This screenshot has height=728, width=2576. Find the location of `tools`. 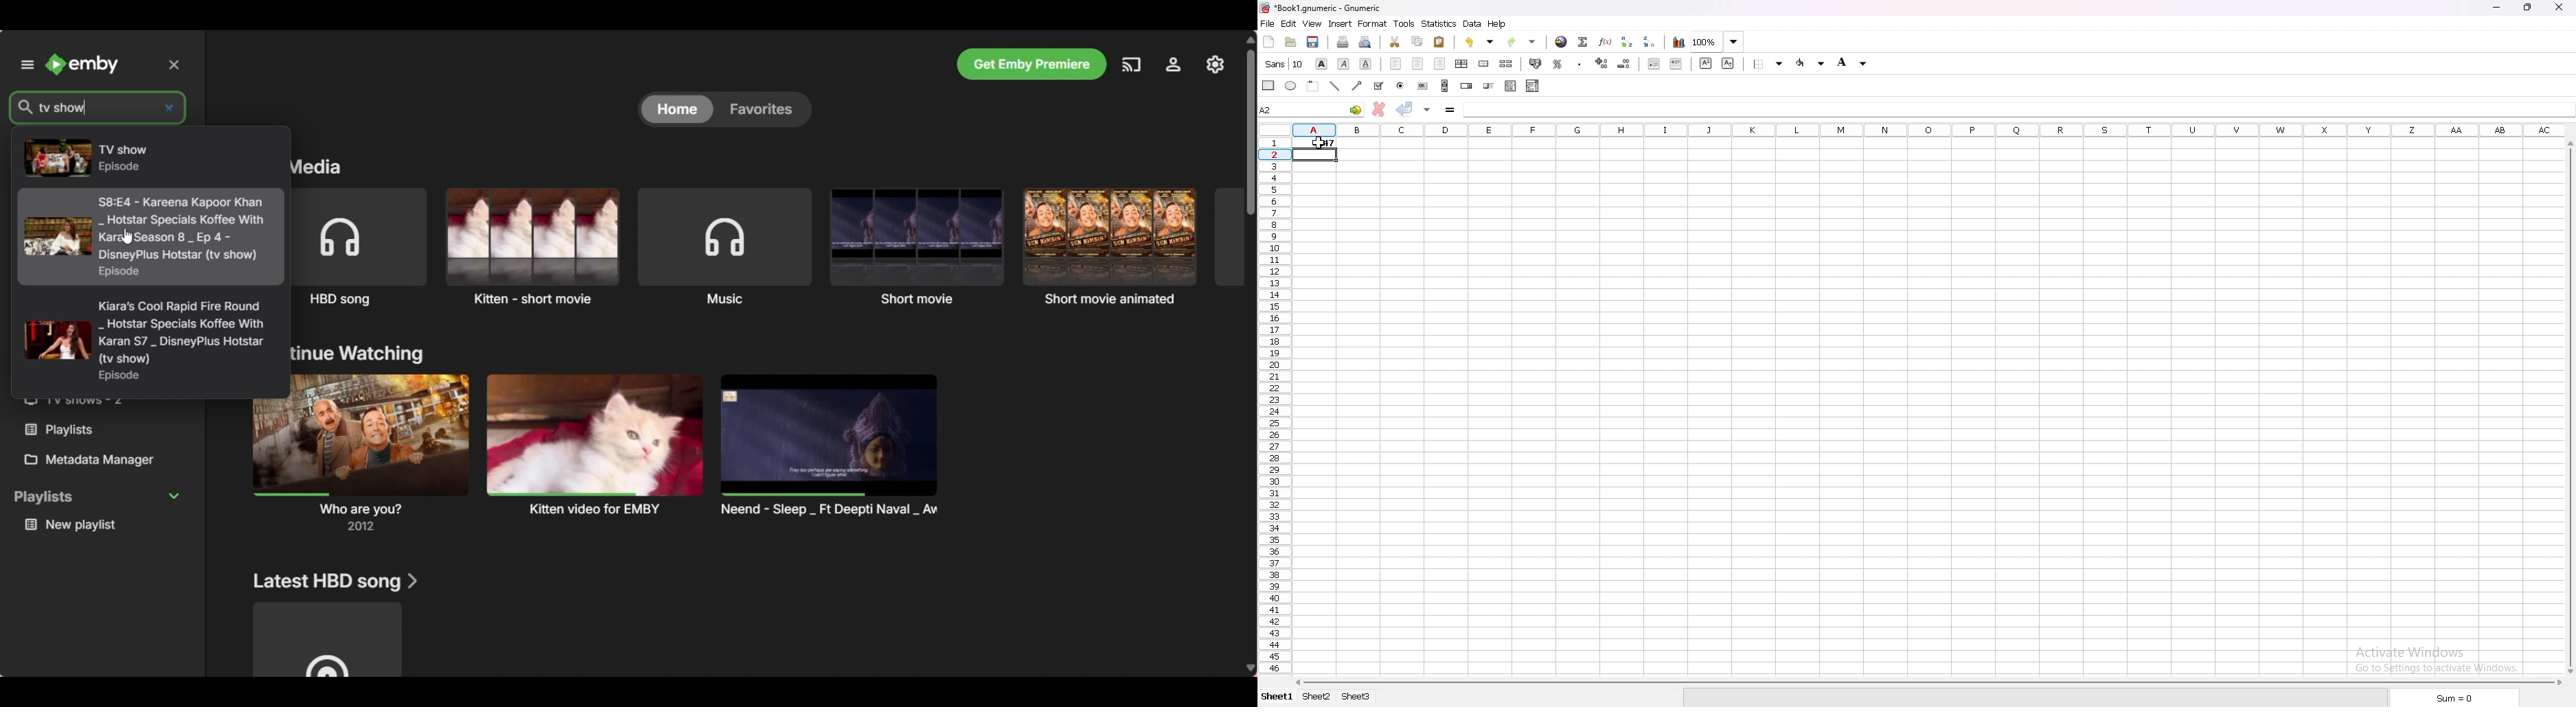

tools is located at coordinates (1404, 23).